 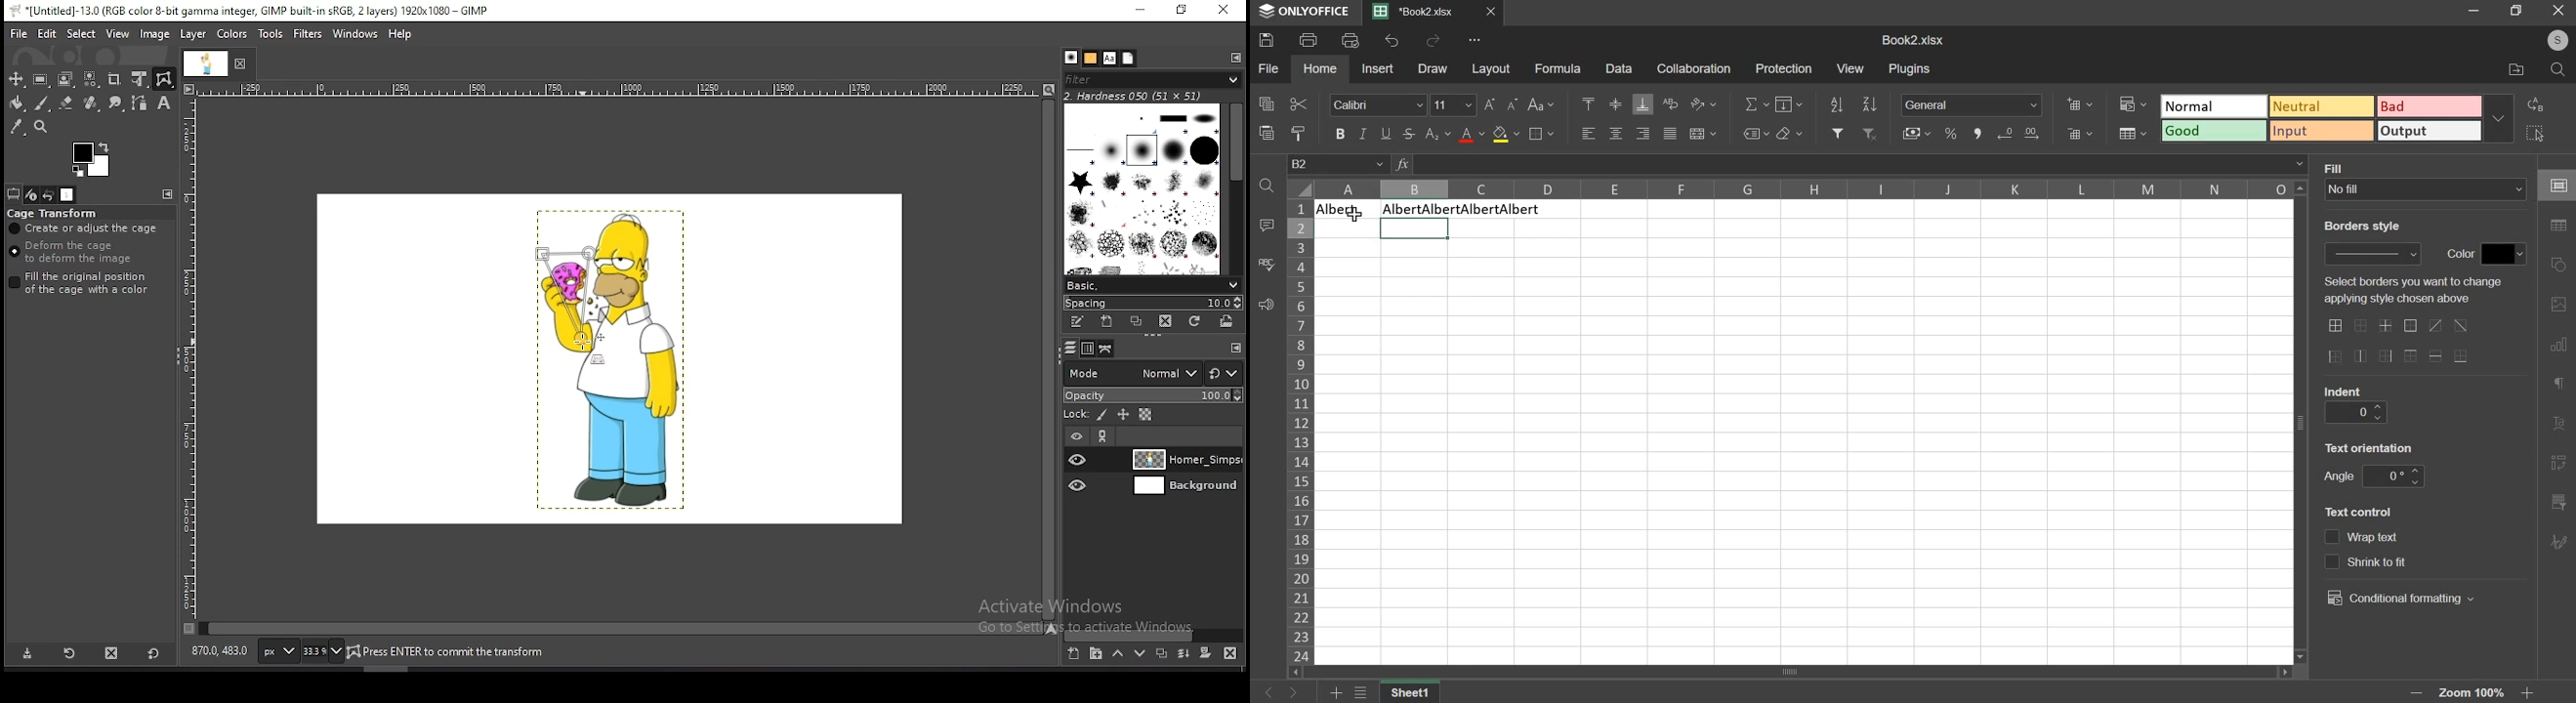 What do you see at coordinates (68, 195) in the screenshot?
I see `images` at bounding box center [68, 195].